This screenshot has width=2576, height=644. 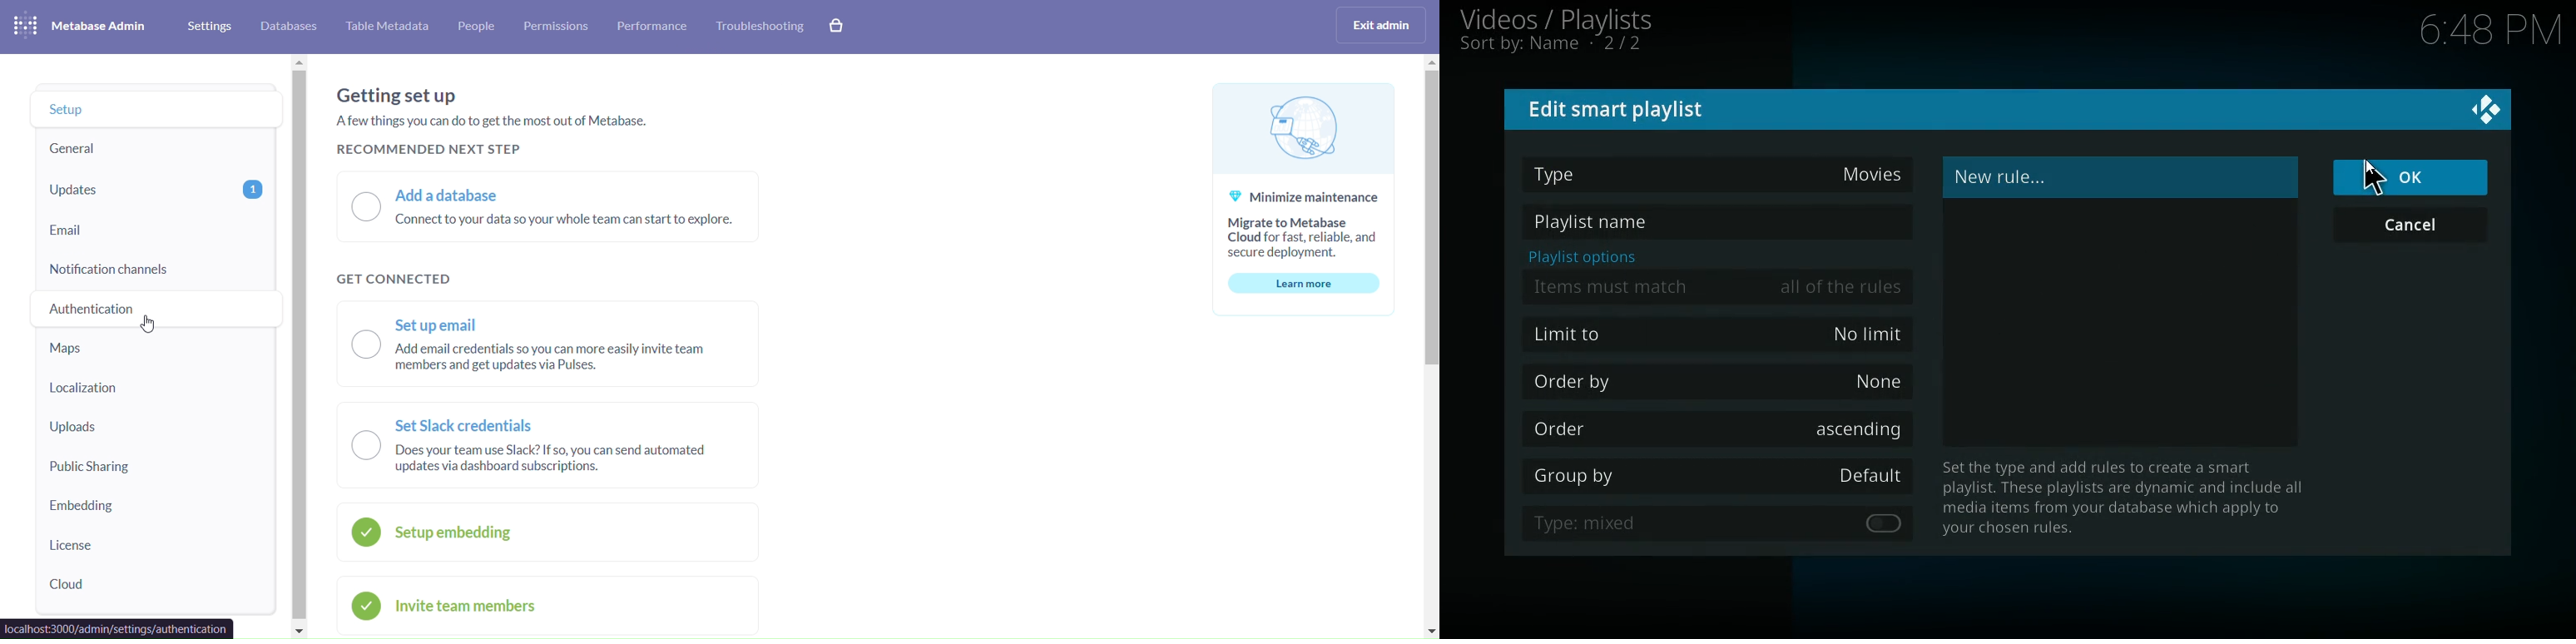 I want to click on ok, so click(x=2414, y=177).